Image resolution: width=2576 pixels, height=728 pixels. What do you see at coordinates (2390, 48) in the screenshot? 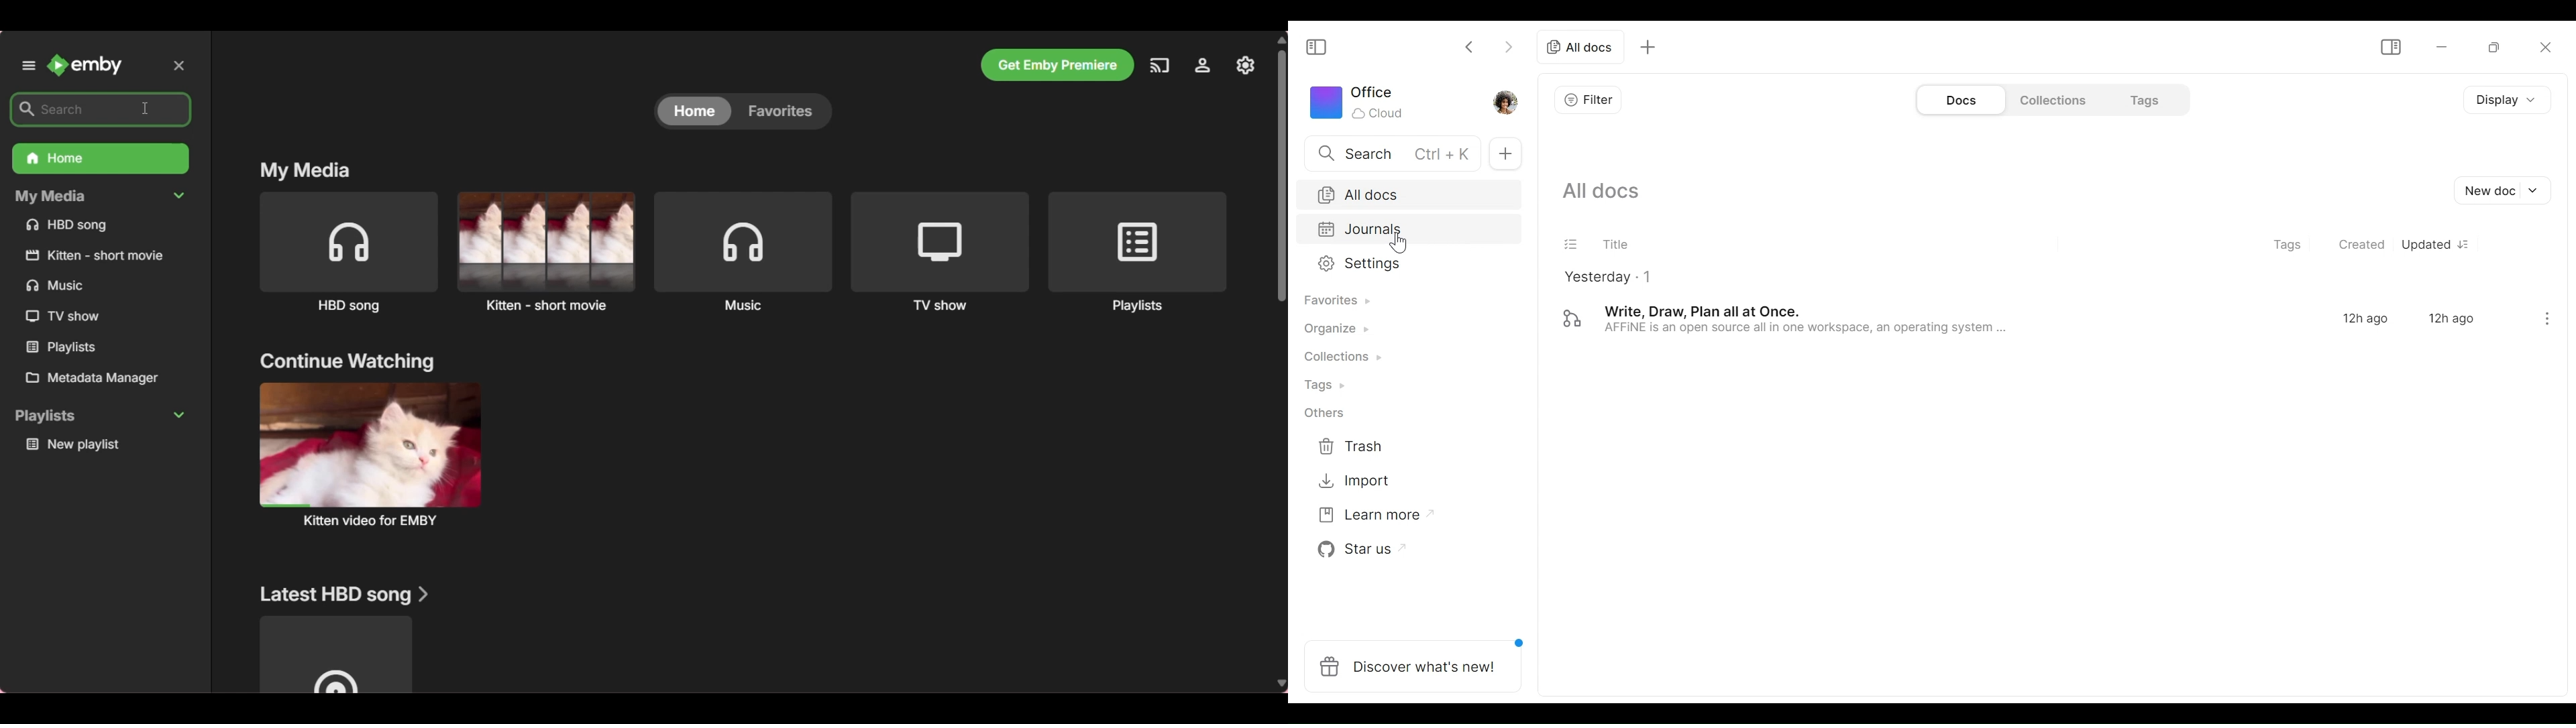
I see `Show/Hide Sidebar` at bounding box center [2390, 48].